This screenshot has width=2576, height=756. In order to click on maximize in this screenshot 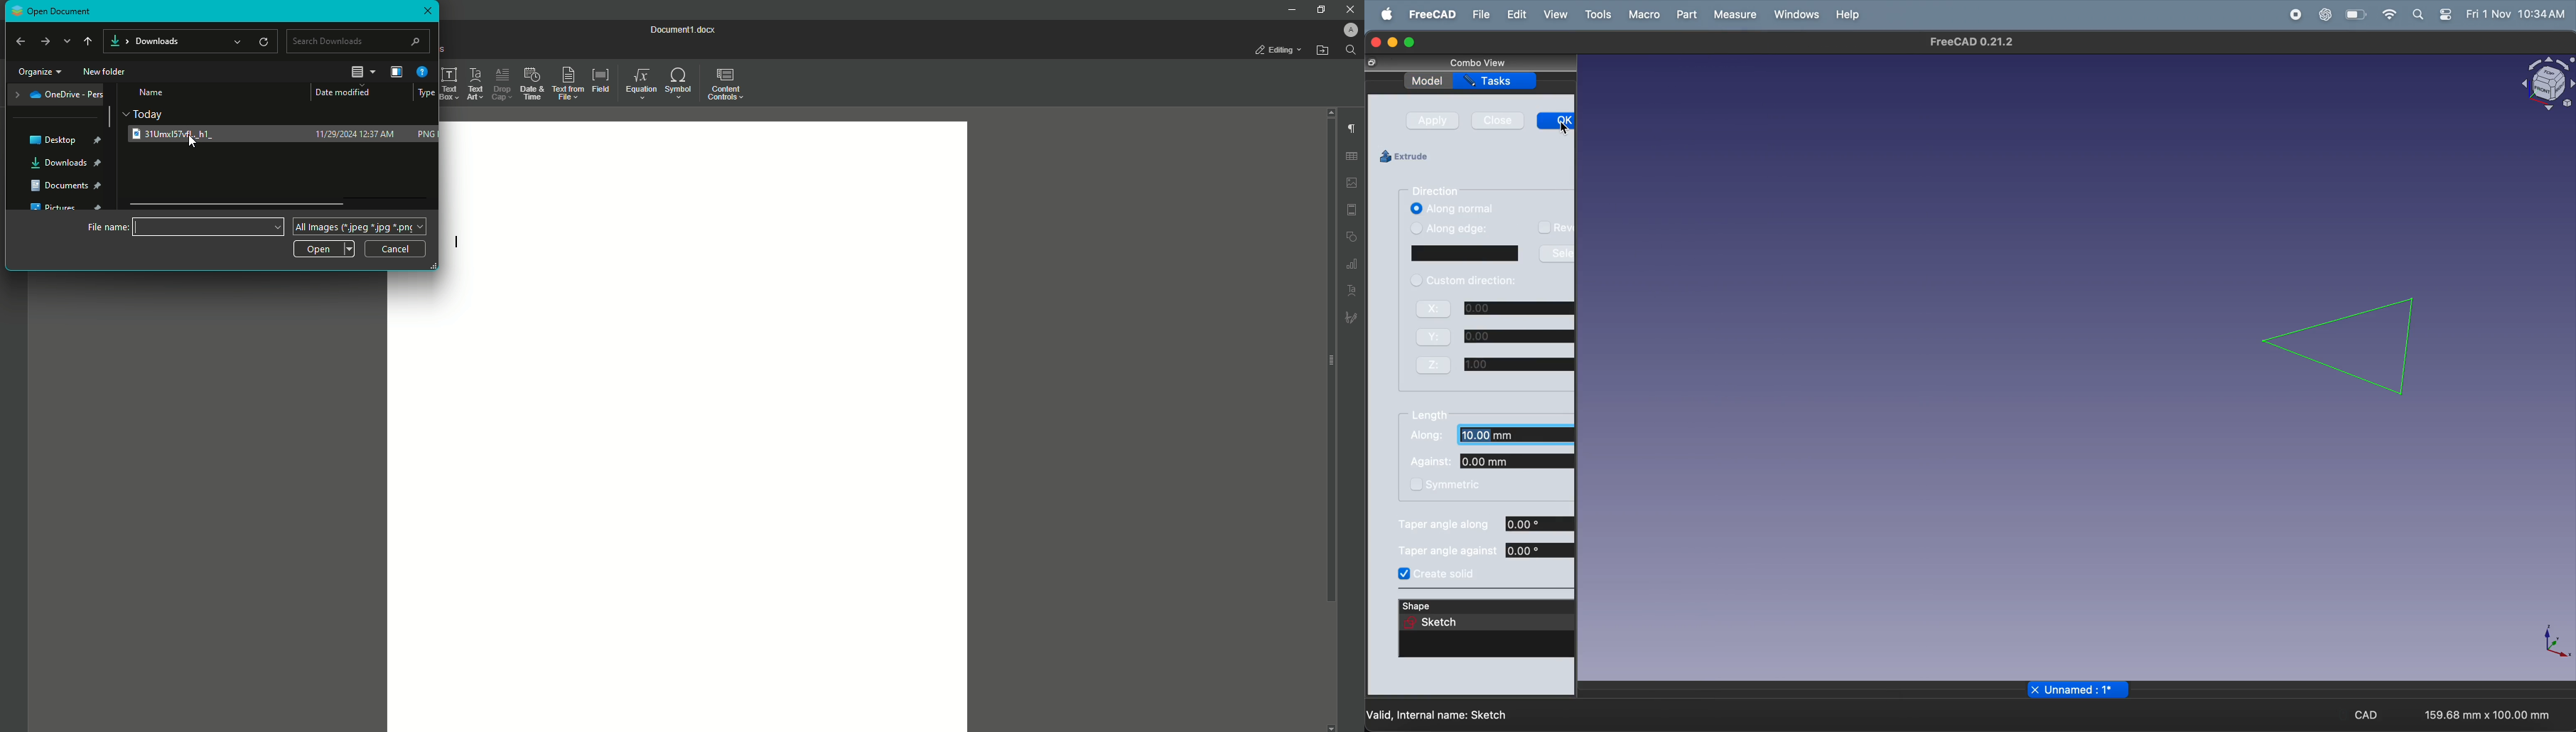, I will do `click(1410, 41)`.